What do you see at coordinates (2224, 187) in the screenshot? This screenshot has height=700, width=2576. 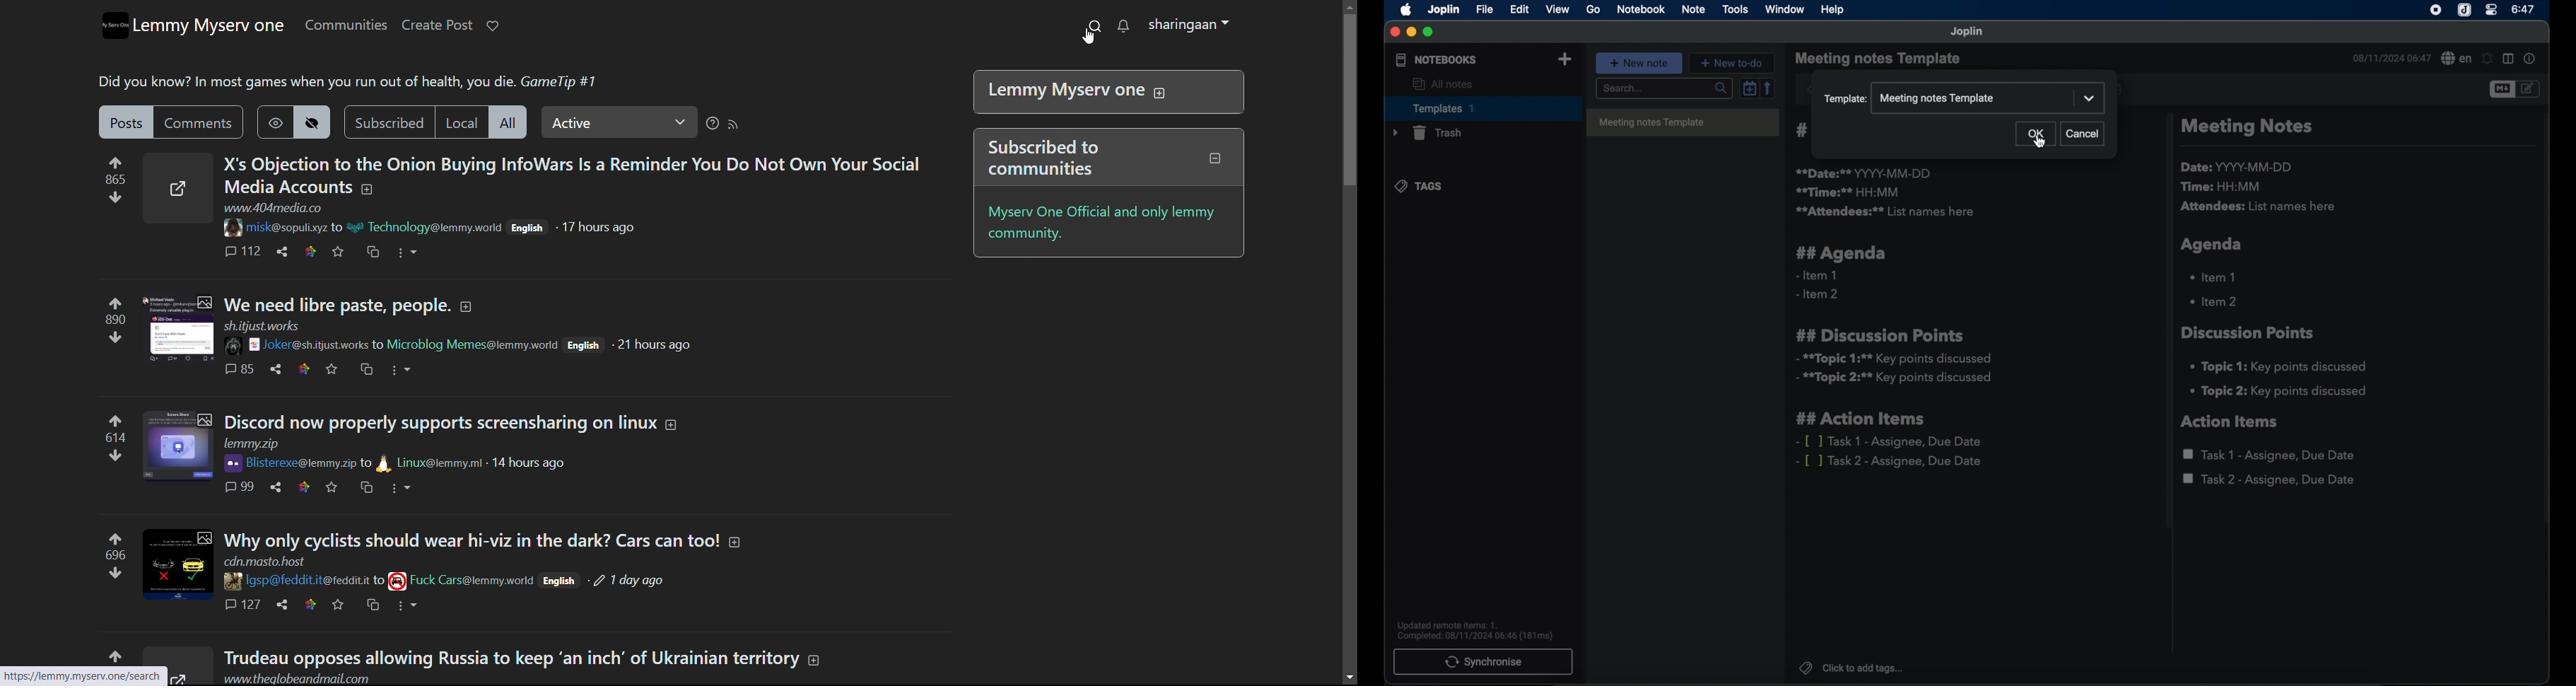 I see `time: HH:MM` at bounding box center [2224, 187].